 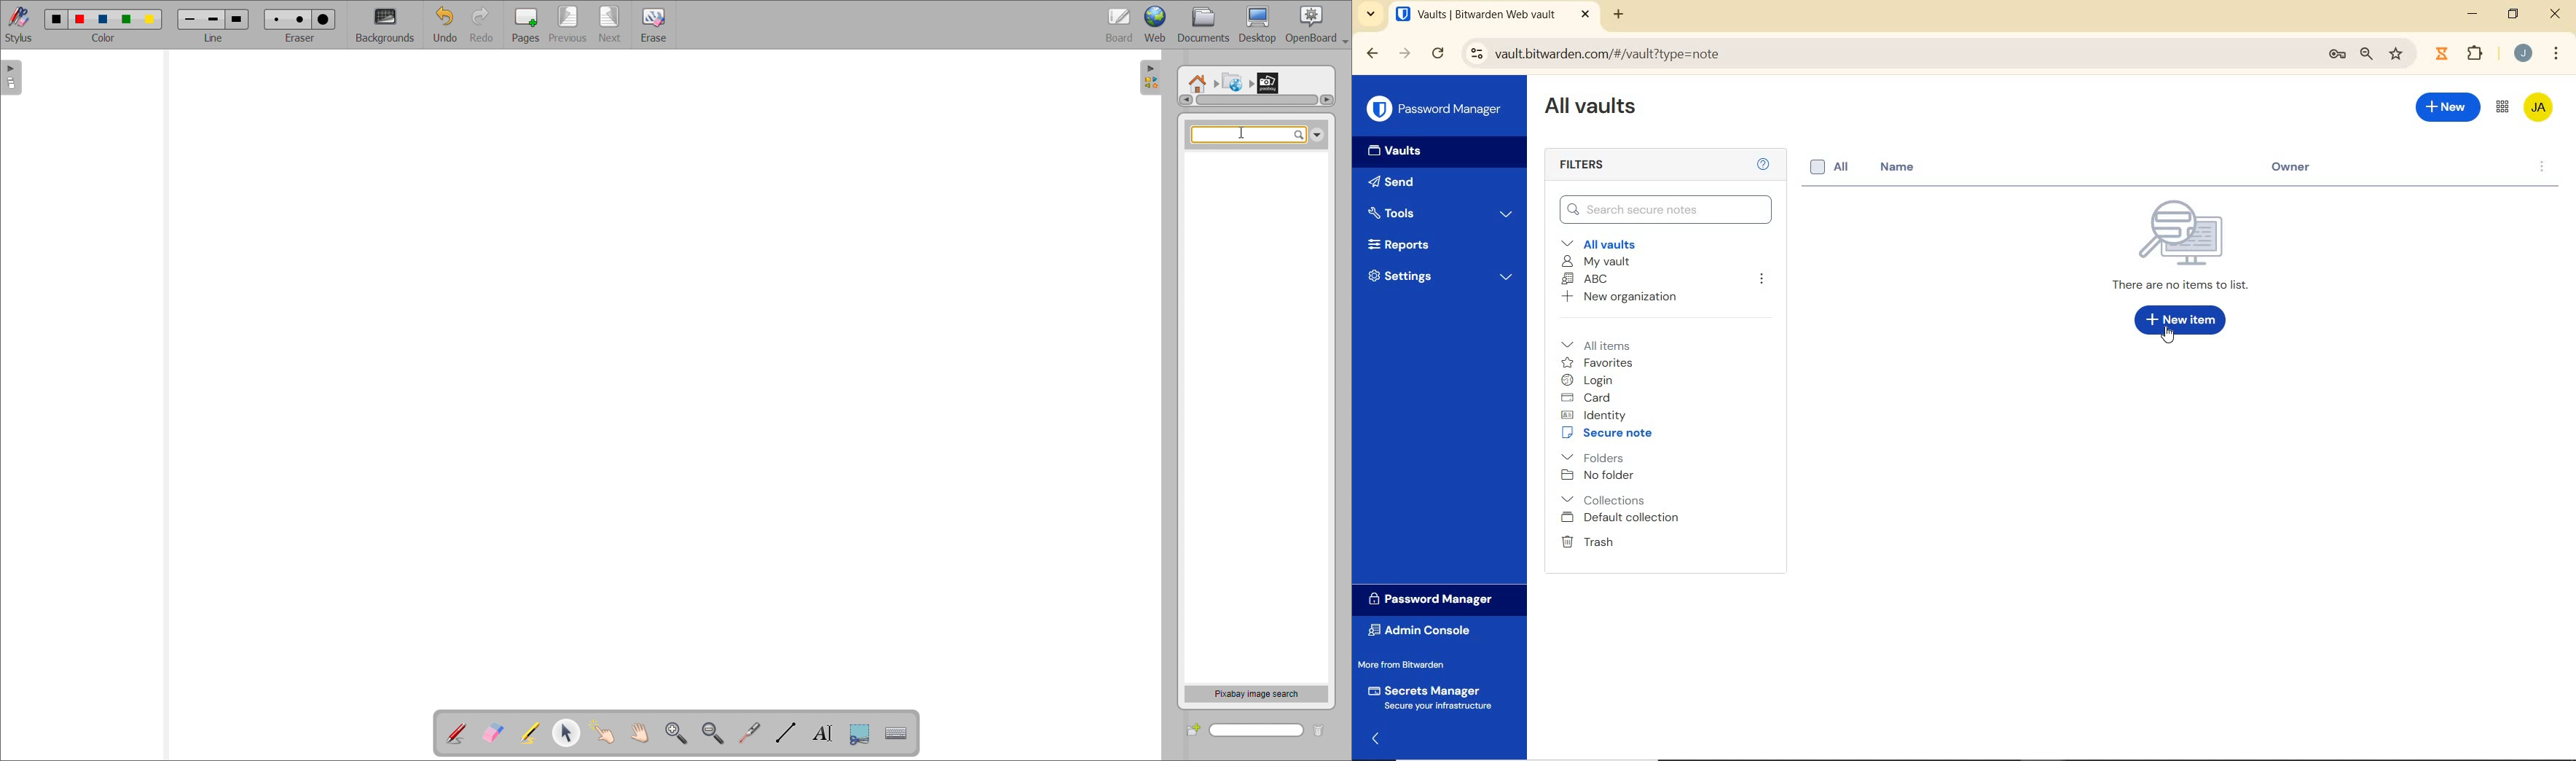 What do you see at coordinates (1598, 363) in the screenshot?
I see `favorites` at bounding box center [1598, 363].